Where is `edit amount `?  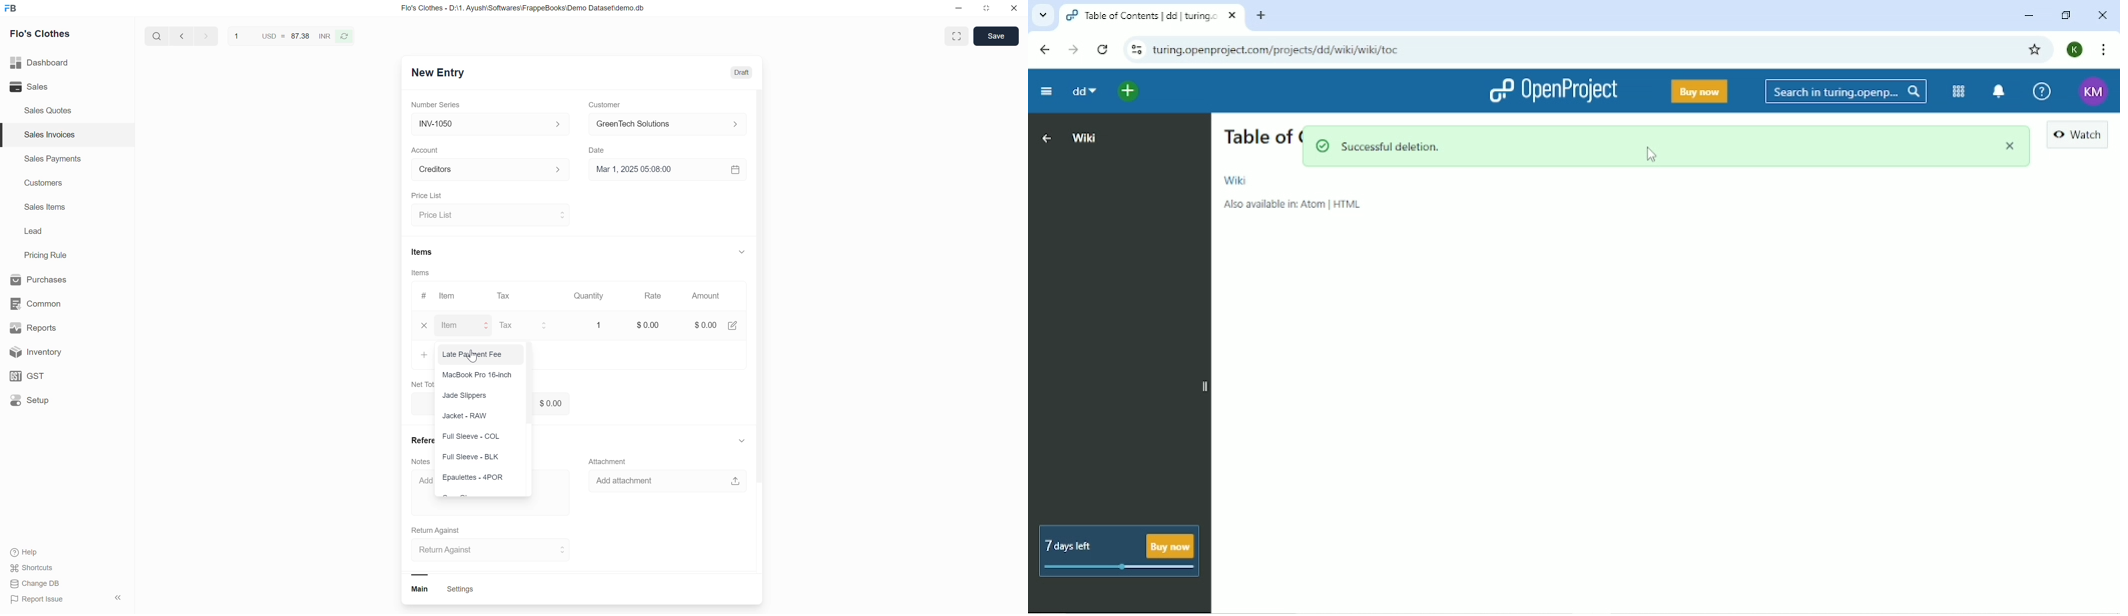 edit amount  is located at coordinates (735, 326).